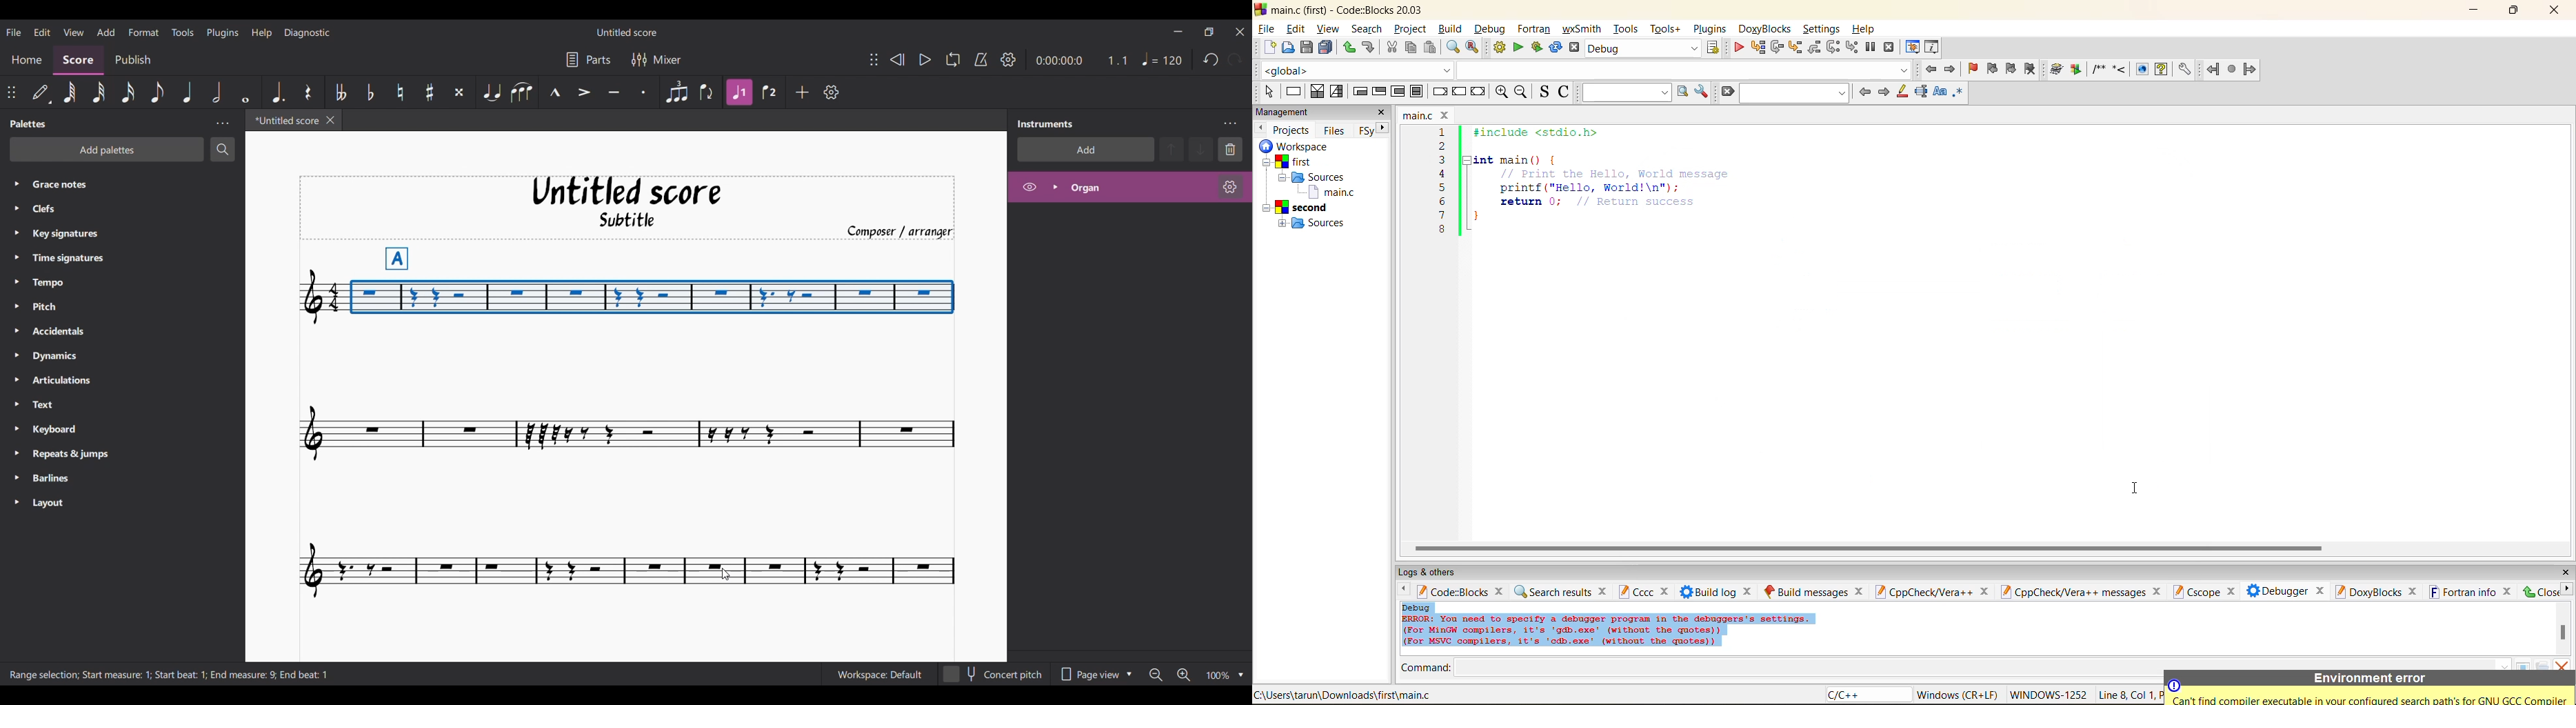 This screenshot has height=728, width=2576. What do you see at coordinates (1727, 92) in the screenshot?
I see `clear` at bounding box center [1727, 92].